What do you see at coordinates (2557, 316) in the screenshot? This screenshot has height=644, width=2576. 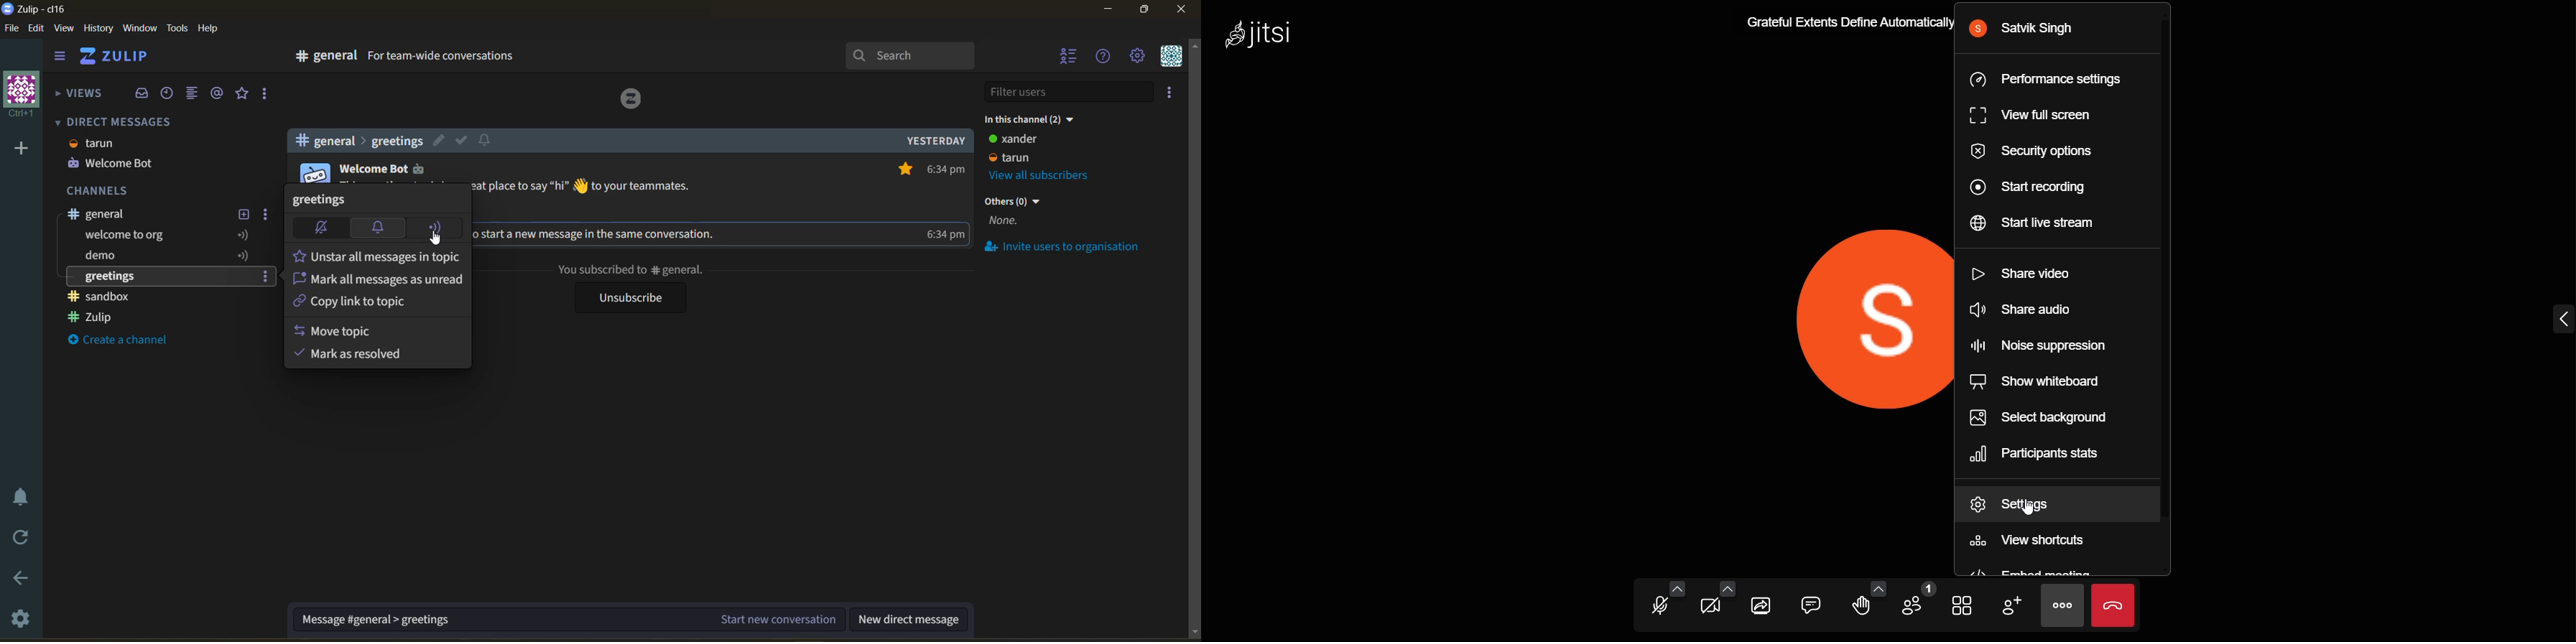 I see `expand` at bounding box center [2557, 316].